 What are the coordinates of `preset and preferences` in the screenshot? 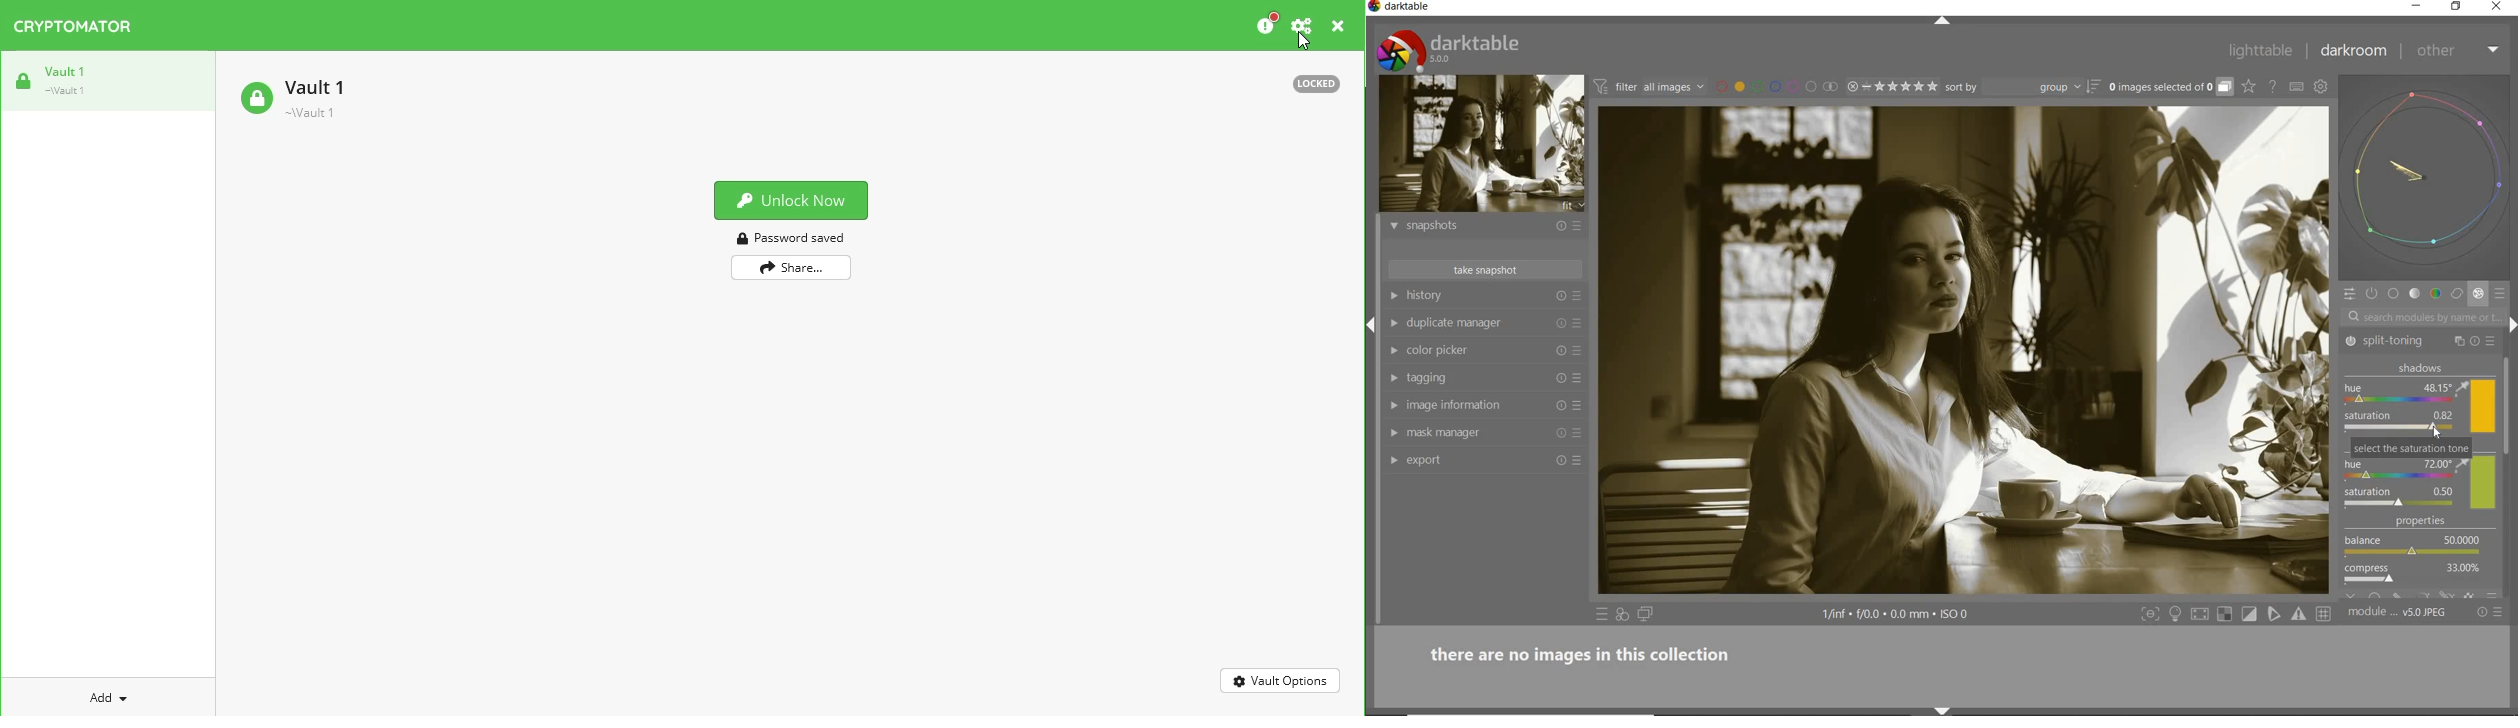 It's located at (1581, 351).